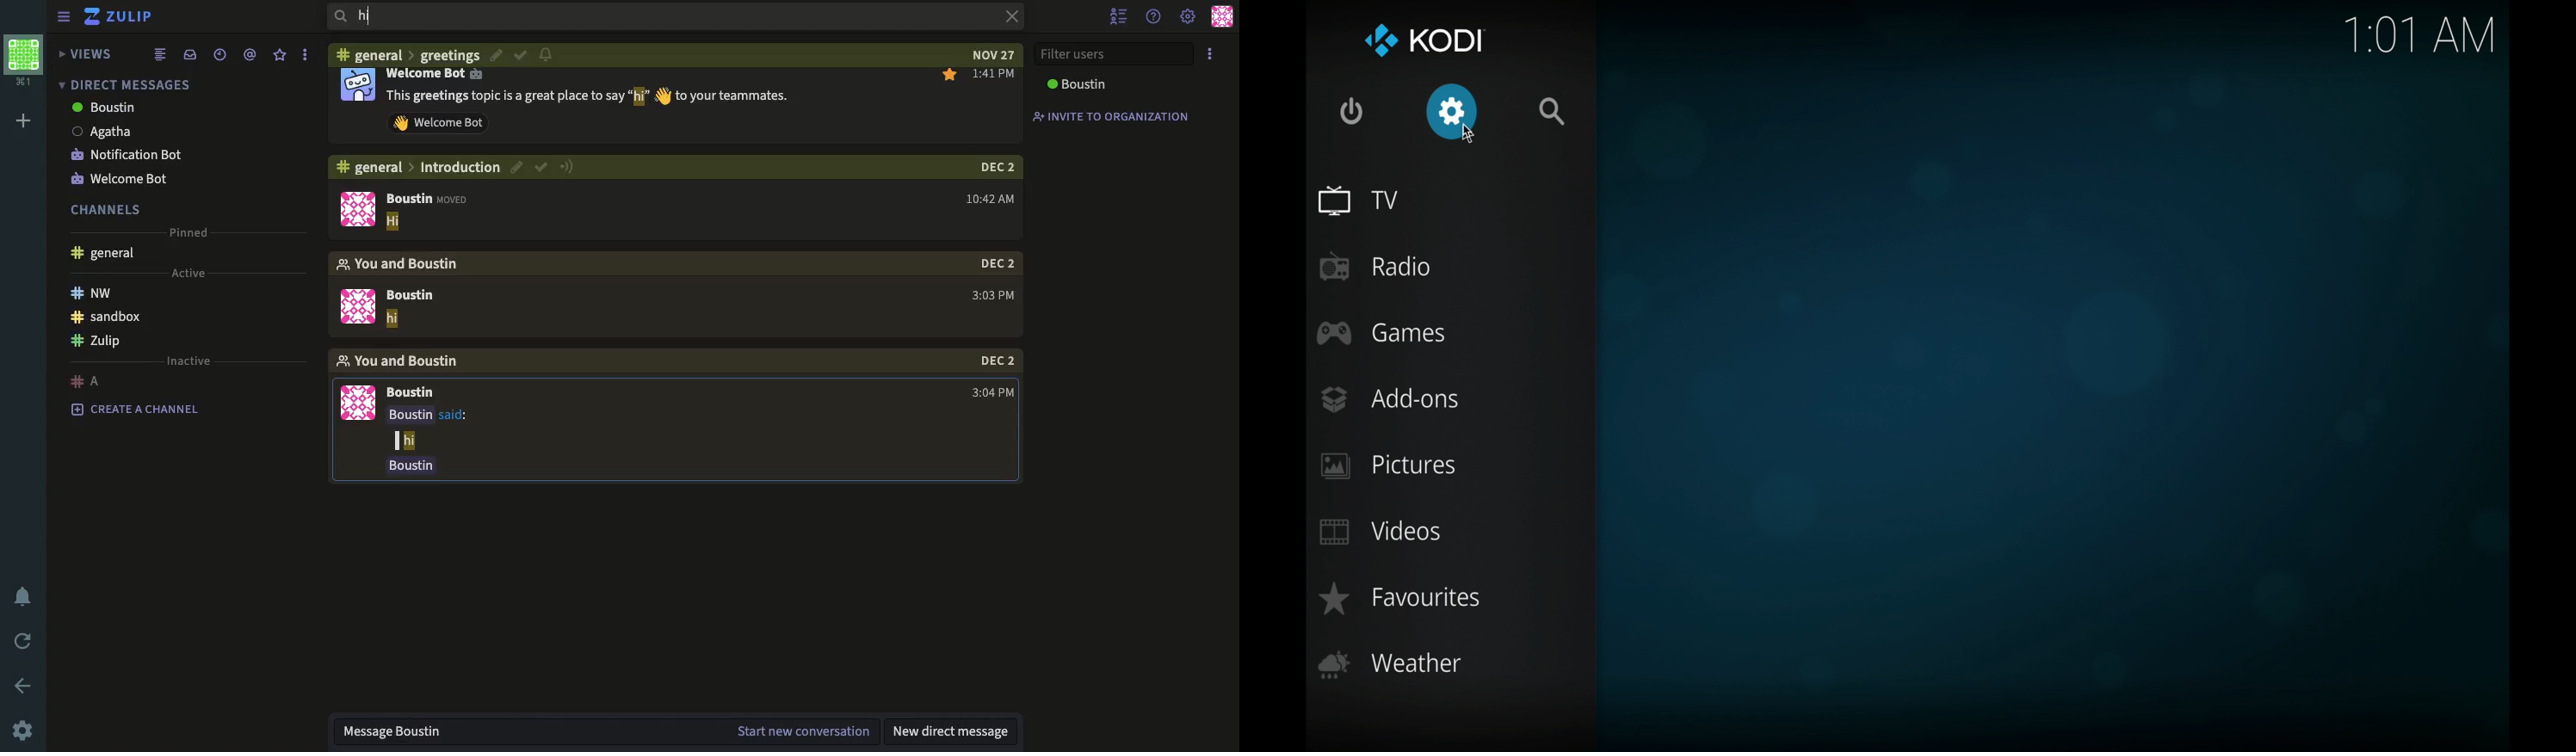 The width and height of the screenshot is (2576, 756). What do you see at coordinates (436, 76) in the screenshot?
I see `Welcome Bot` at bounding box center [436, 76].